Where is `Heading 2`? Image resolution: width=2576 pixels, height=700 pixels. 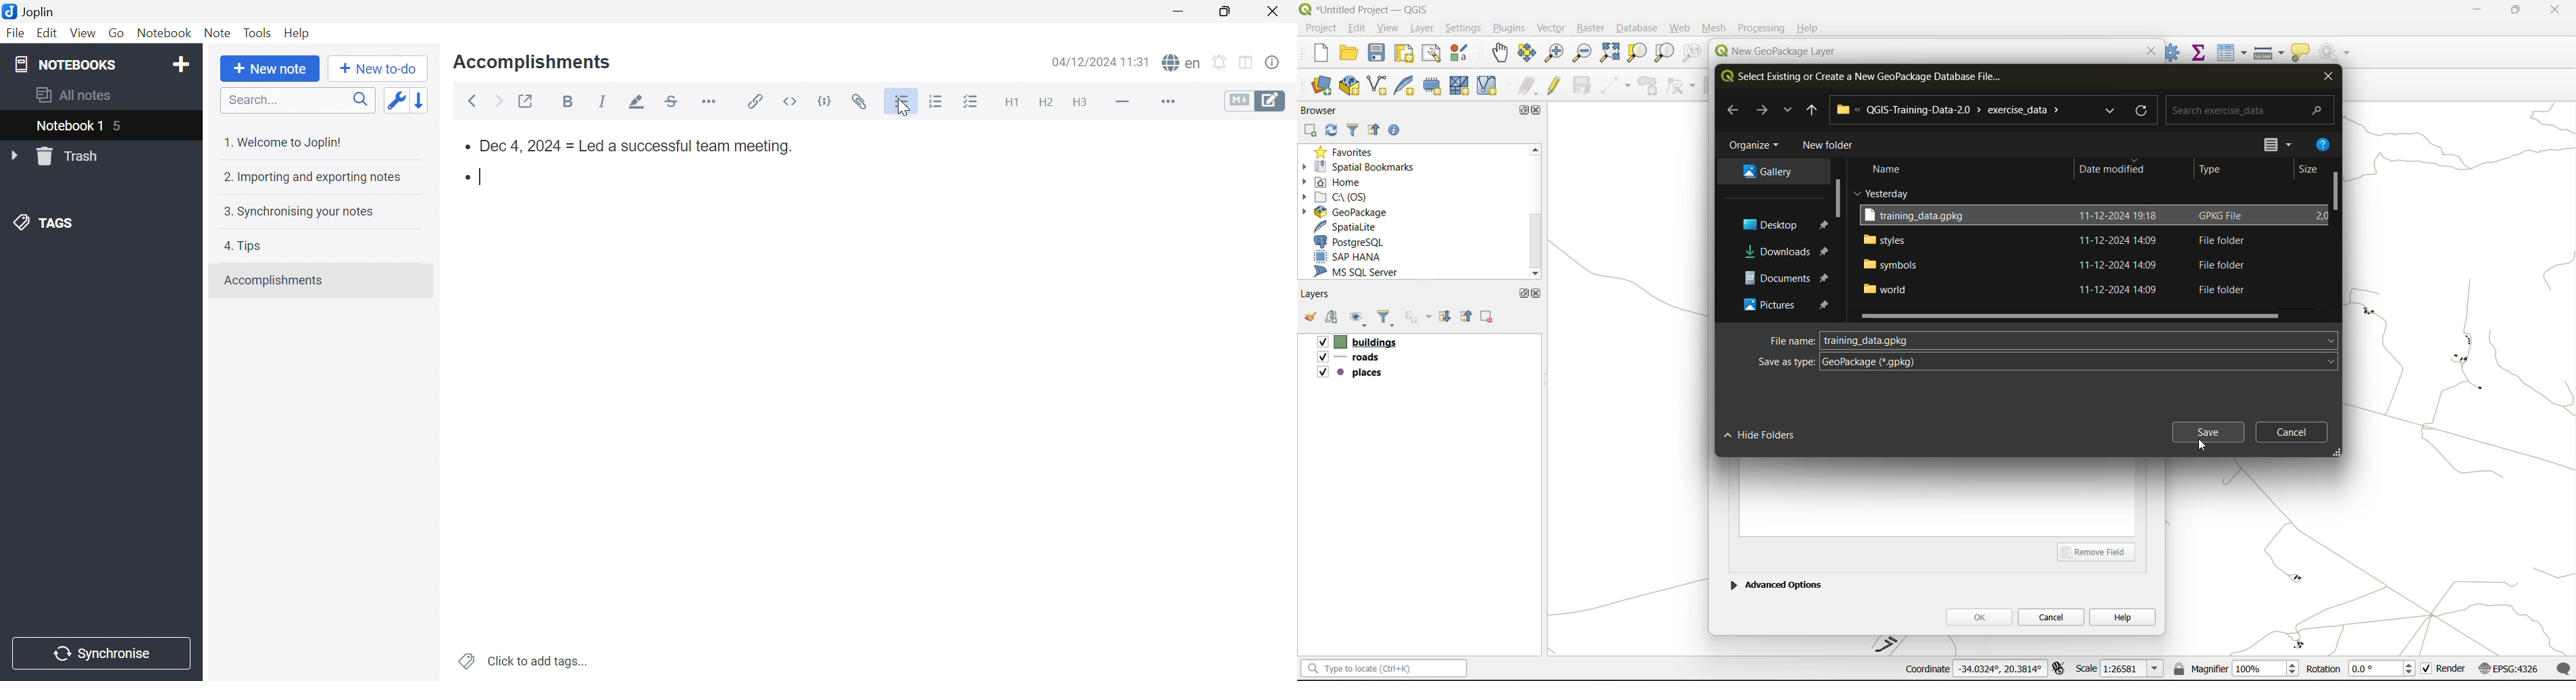
Heading 2 is located at coordinates (1044, 101).